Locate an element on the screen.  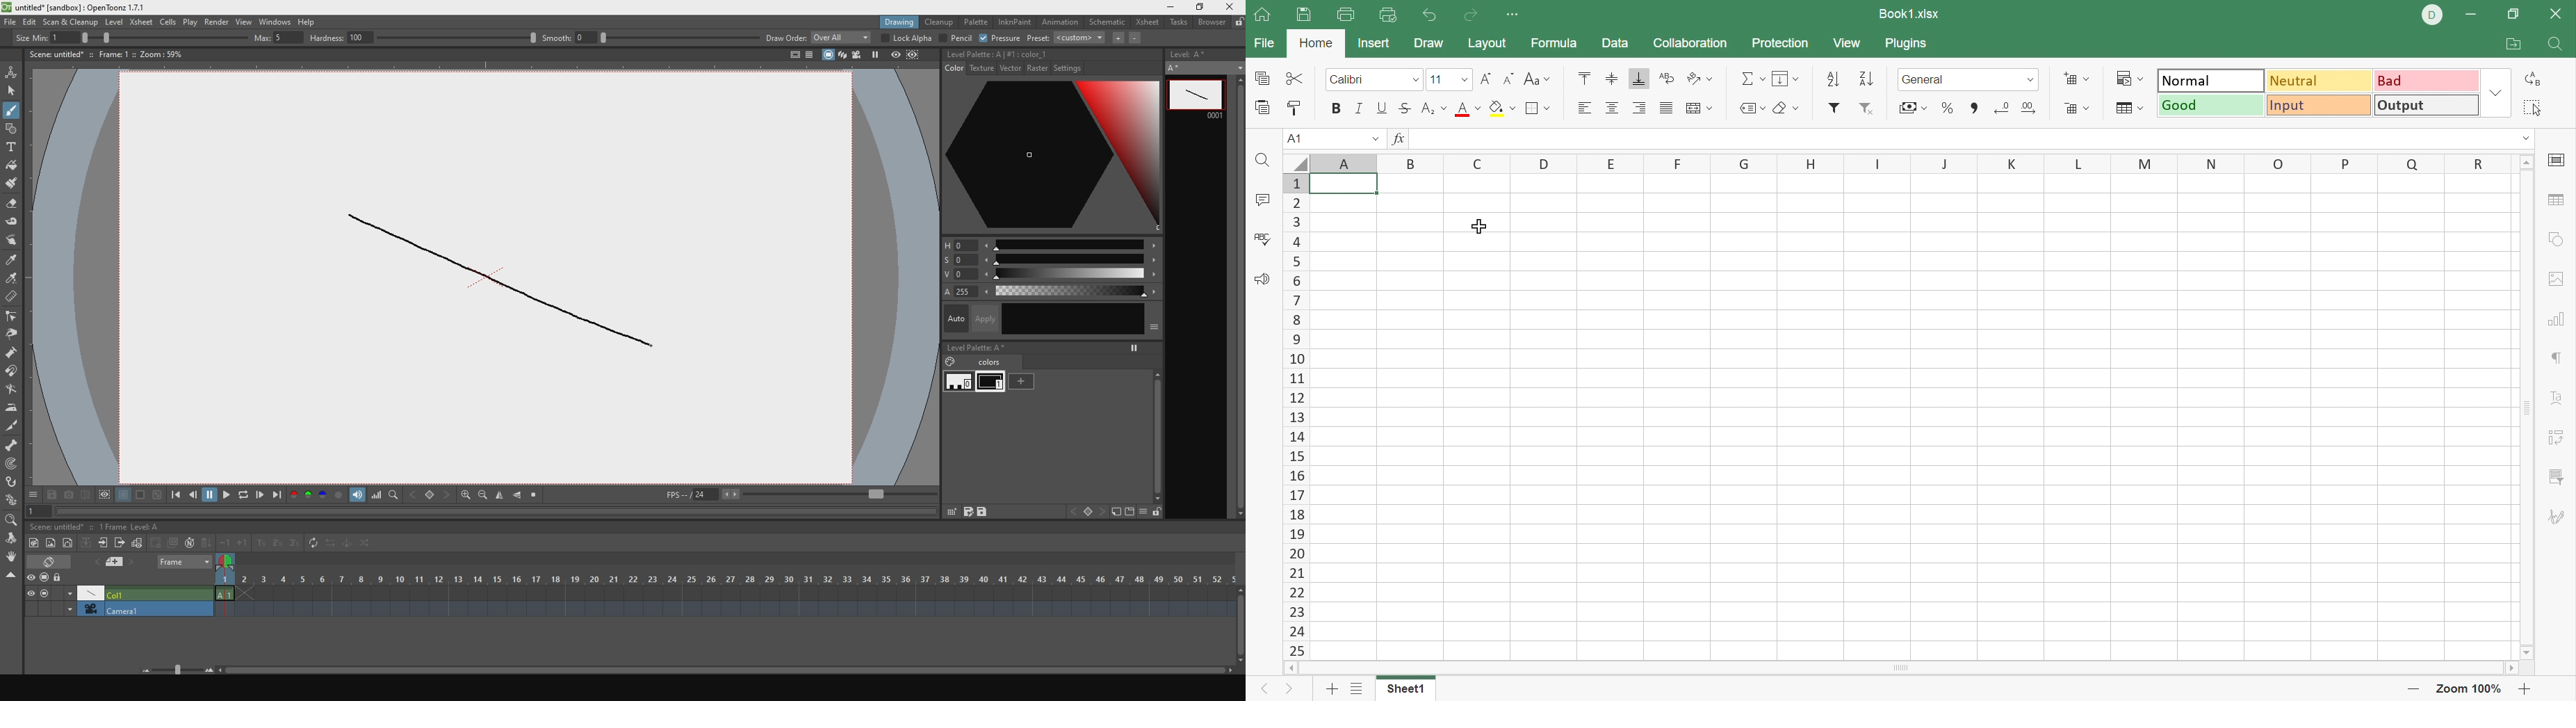
Bold is located at coordinates (1337, 108).